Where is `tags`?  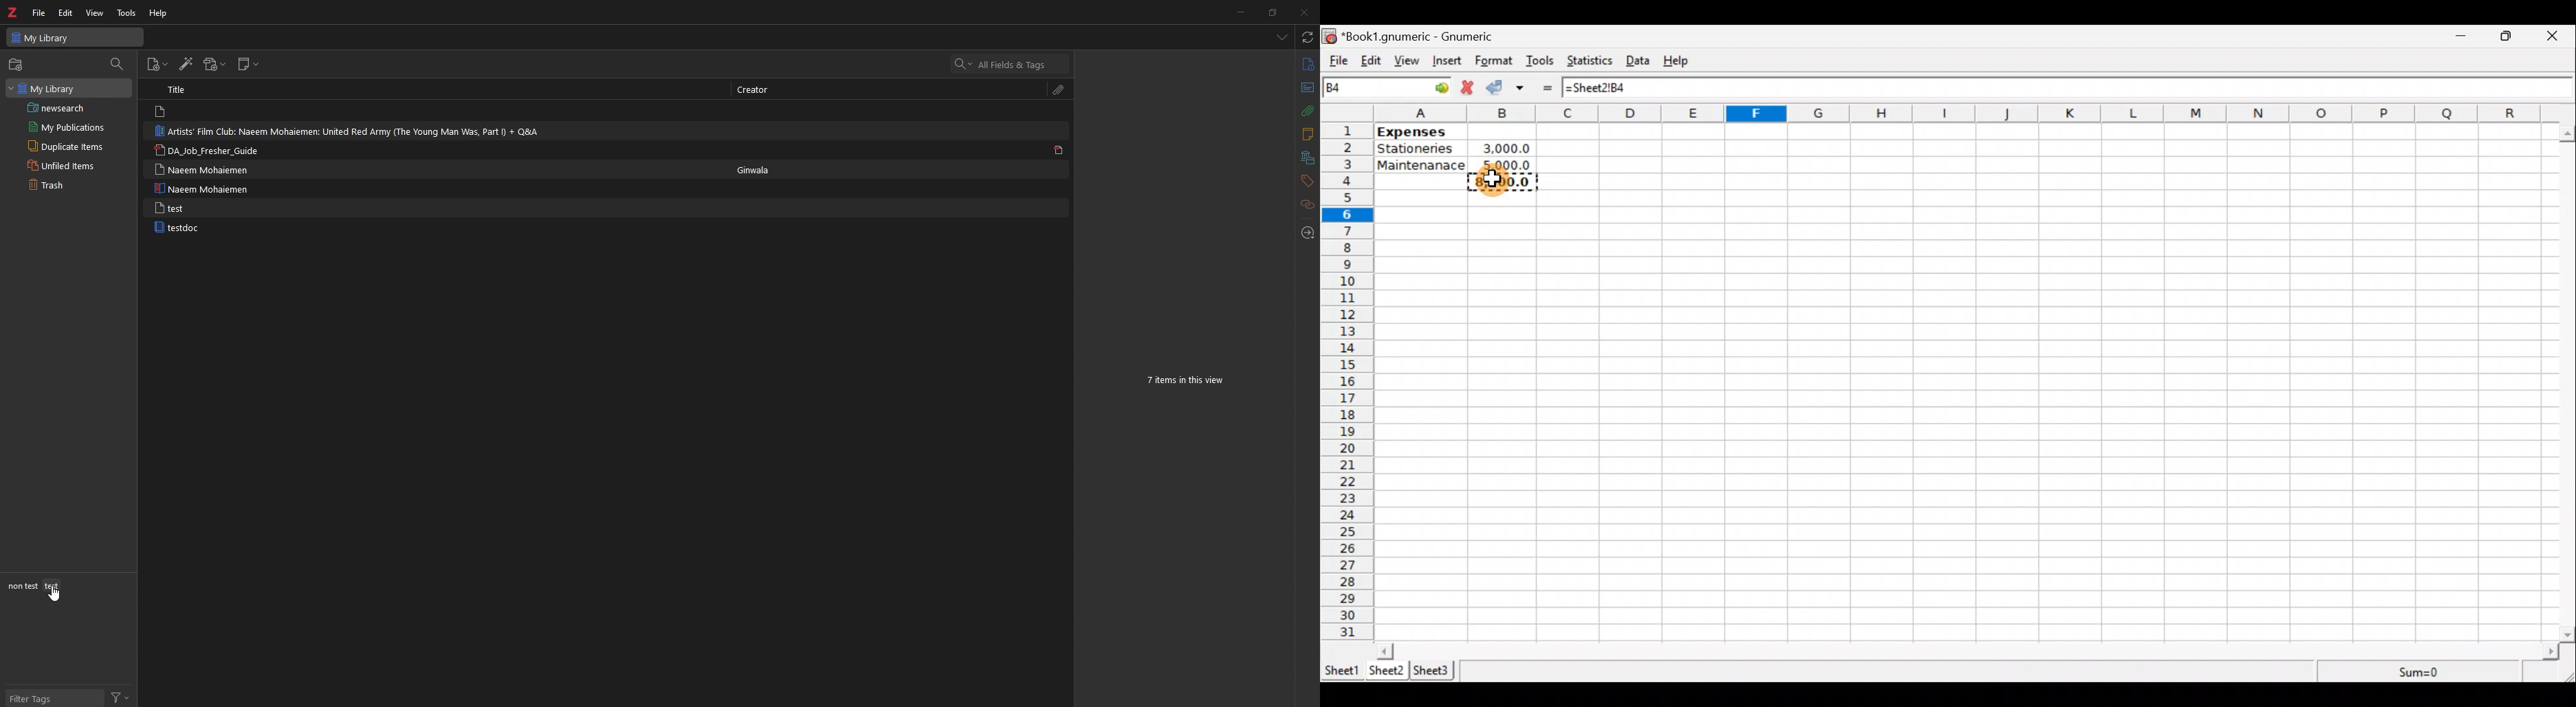 tags is located at coordinates (1307, 180).